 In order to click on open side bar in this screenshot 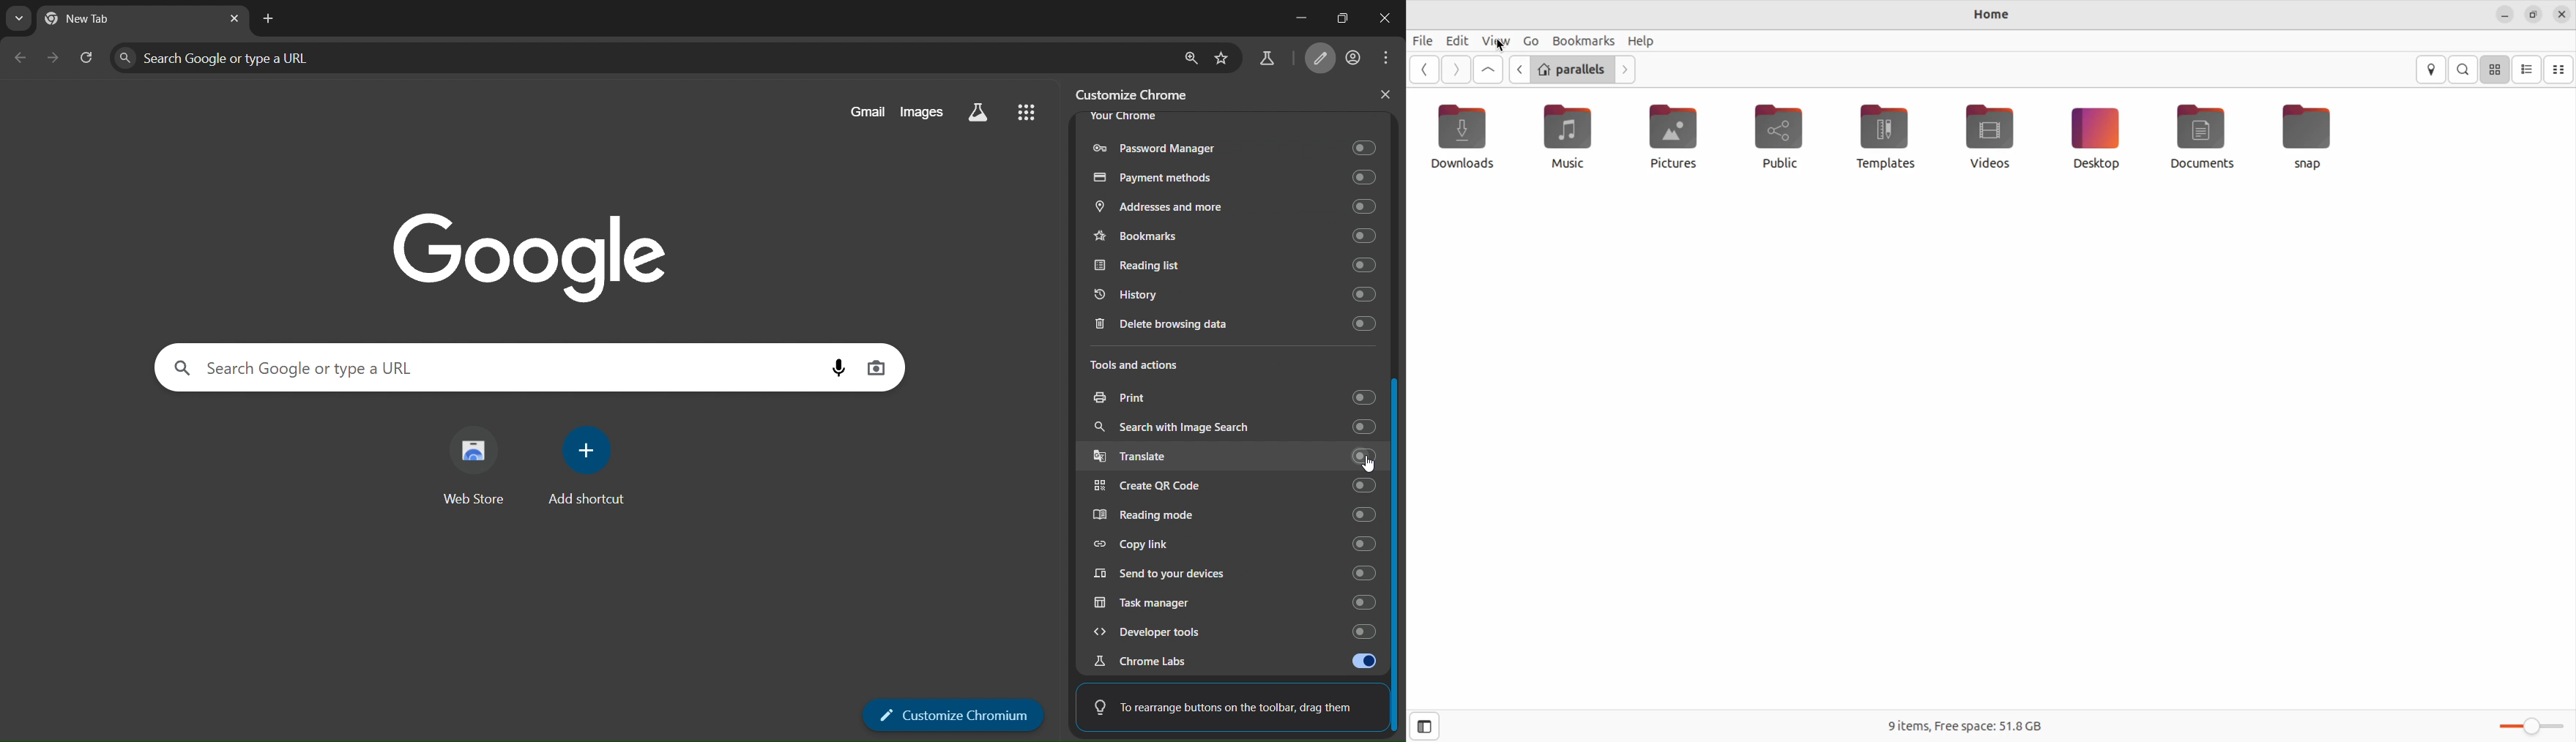, I will do `click(1425, 727)`.